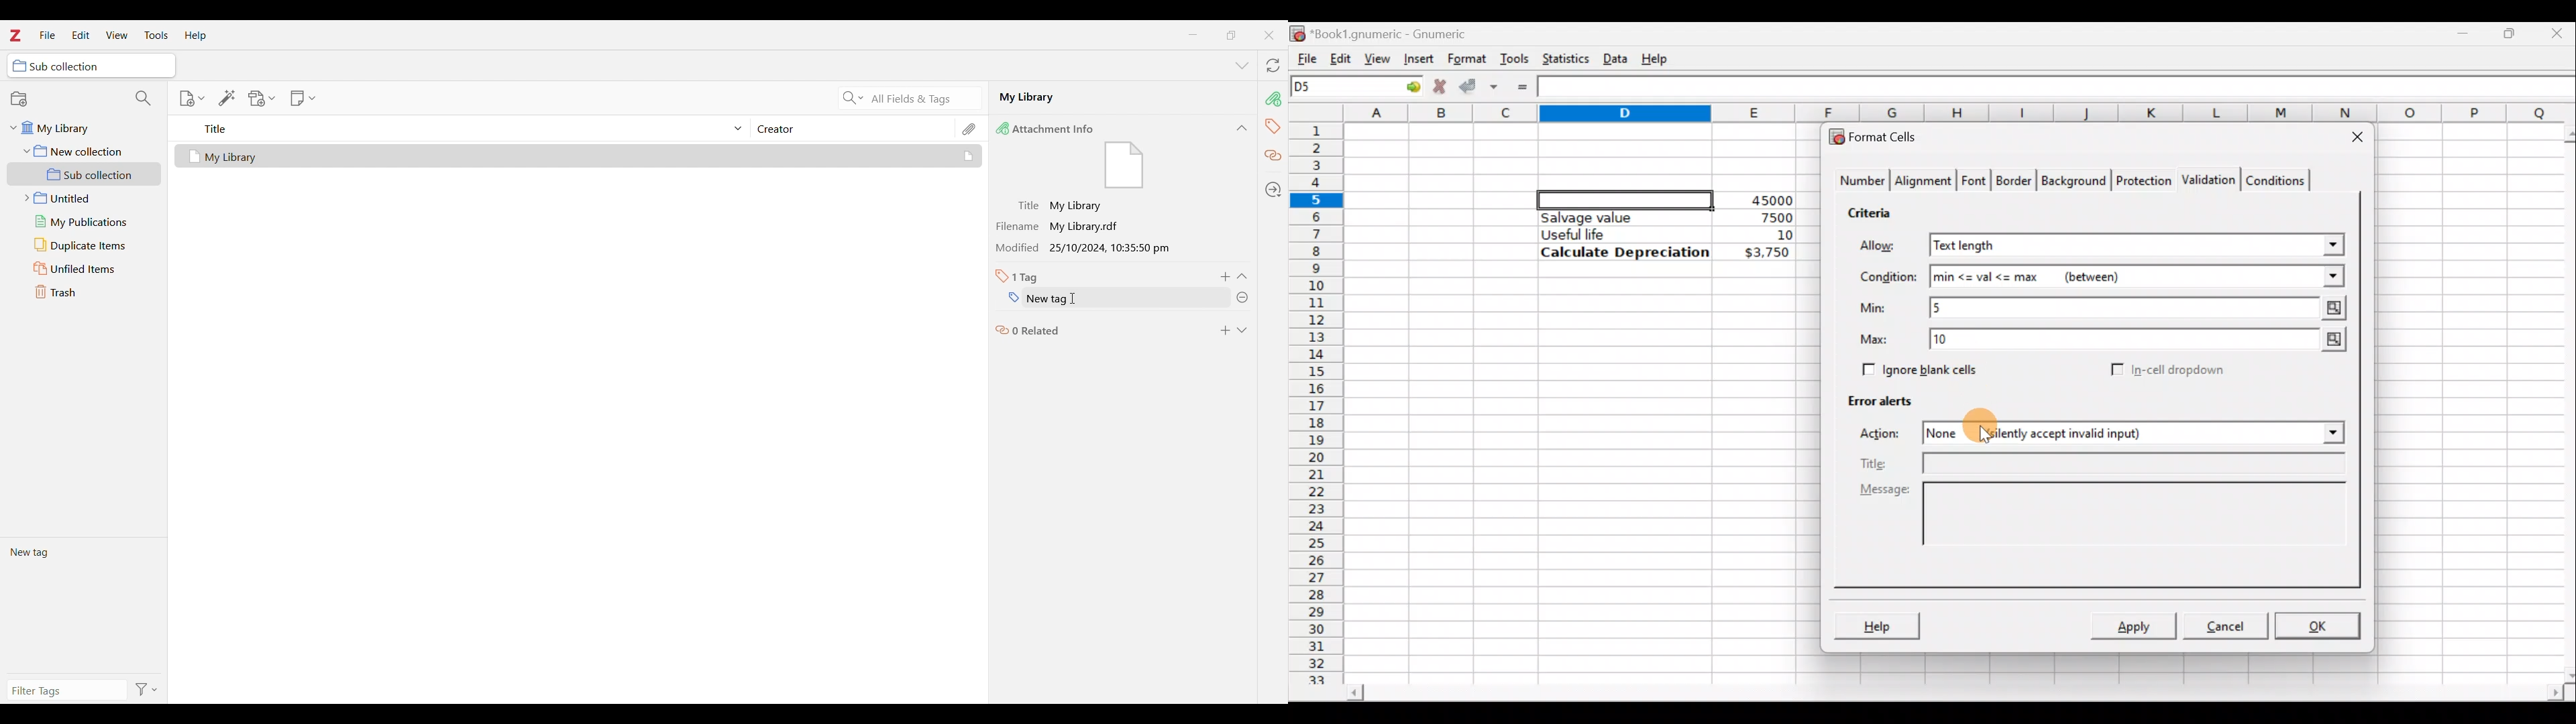  Describe the element at coordinates (85, 245) in the screenshot. I see `Duplicate items folder` at that location.